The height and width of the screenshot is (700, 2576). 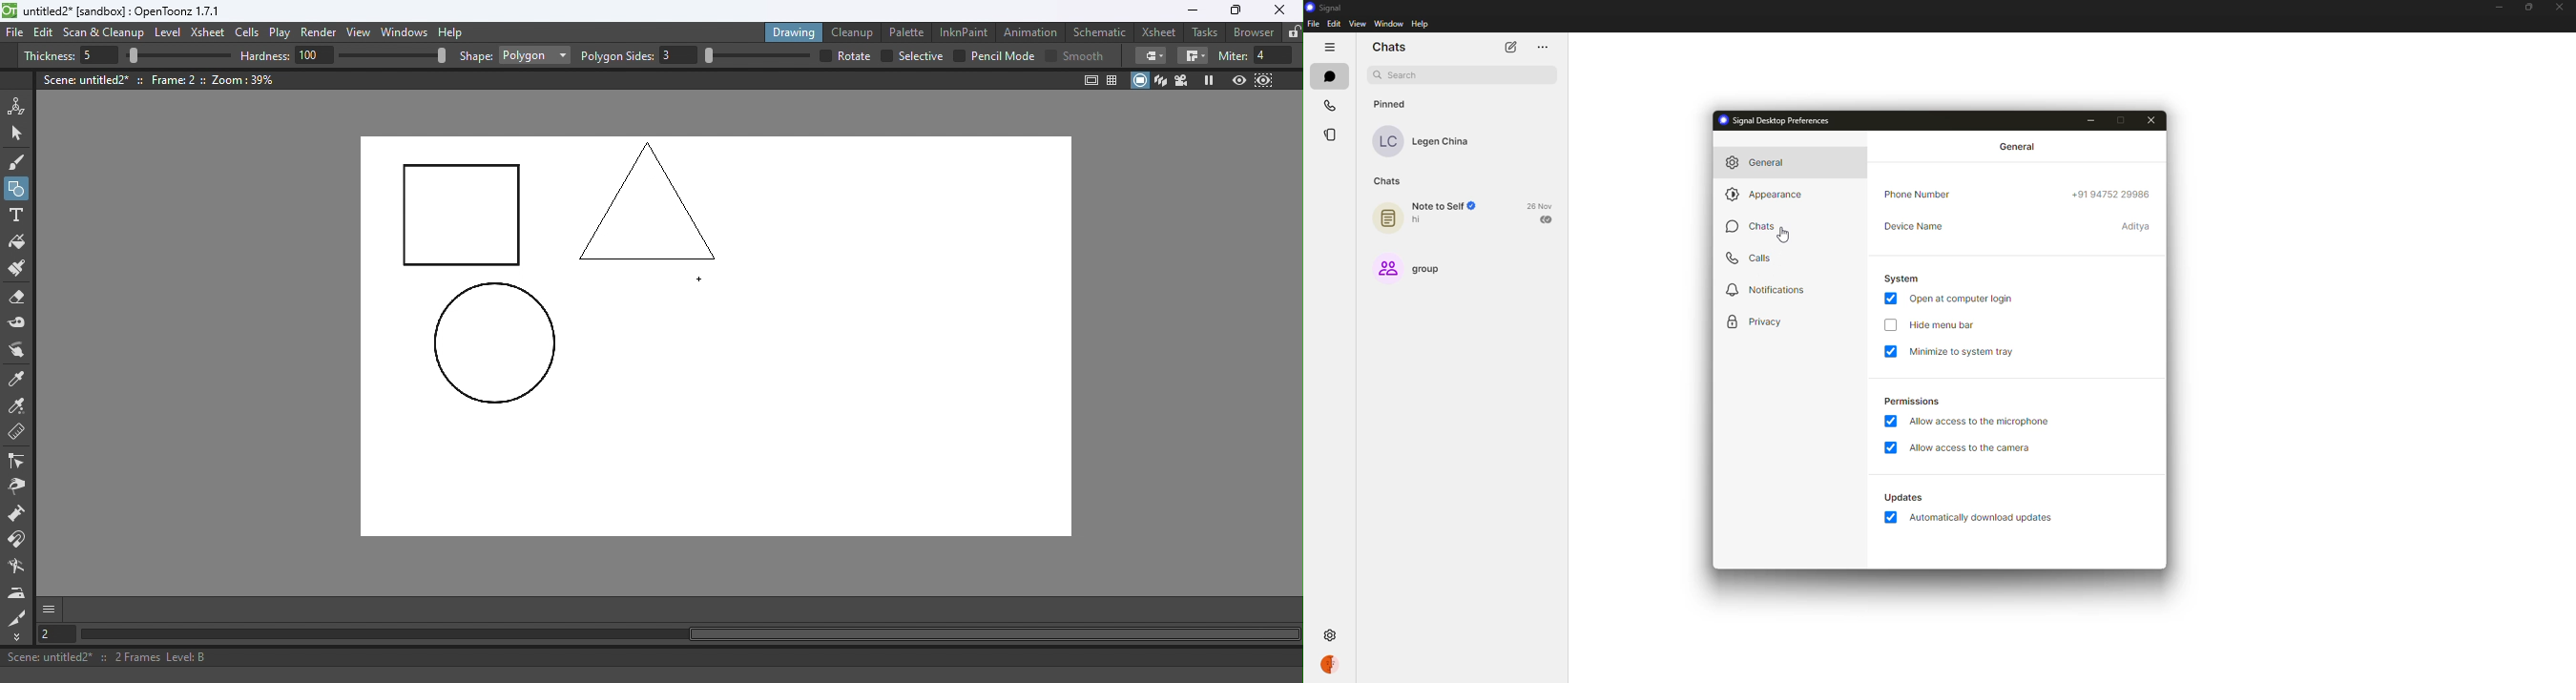 What do you see at coordinates (1764, 195) in the screenshot?
I see `appearance` at bounding box center [1764, 195].